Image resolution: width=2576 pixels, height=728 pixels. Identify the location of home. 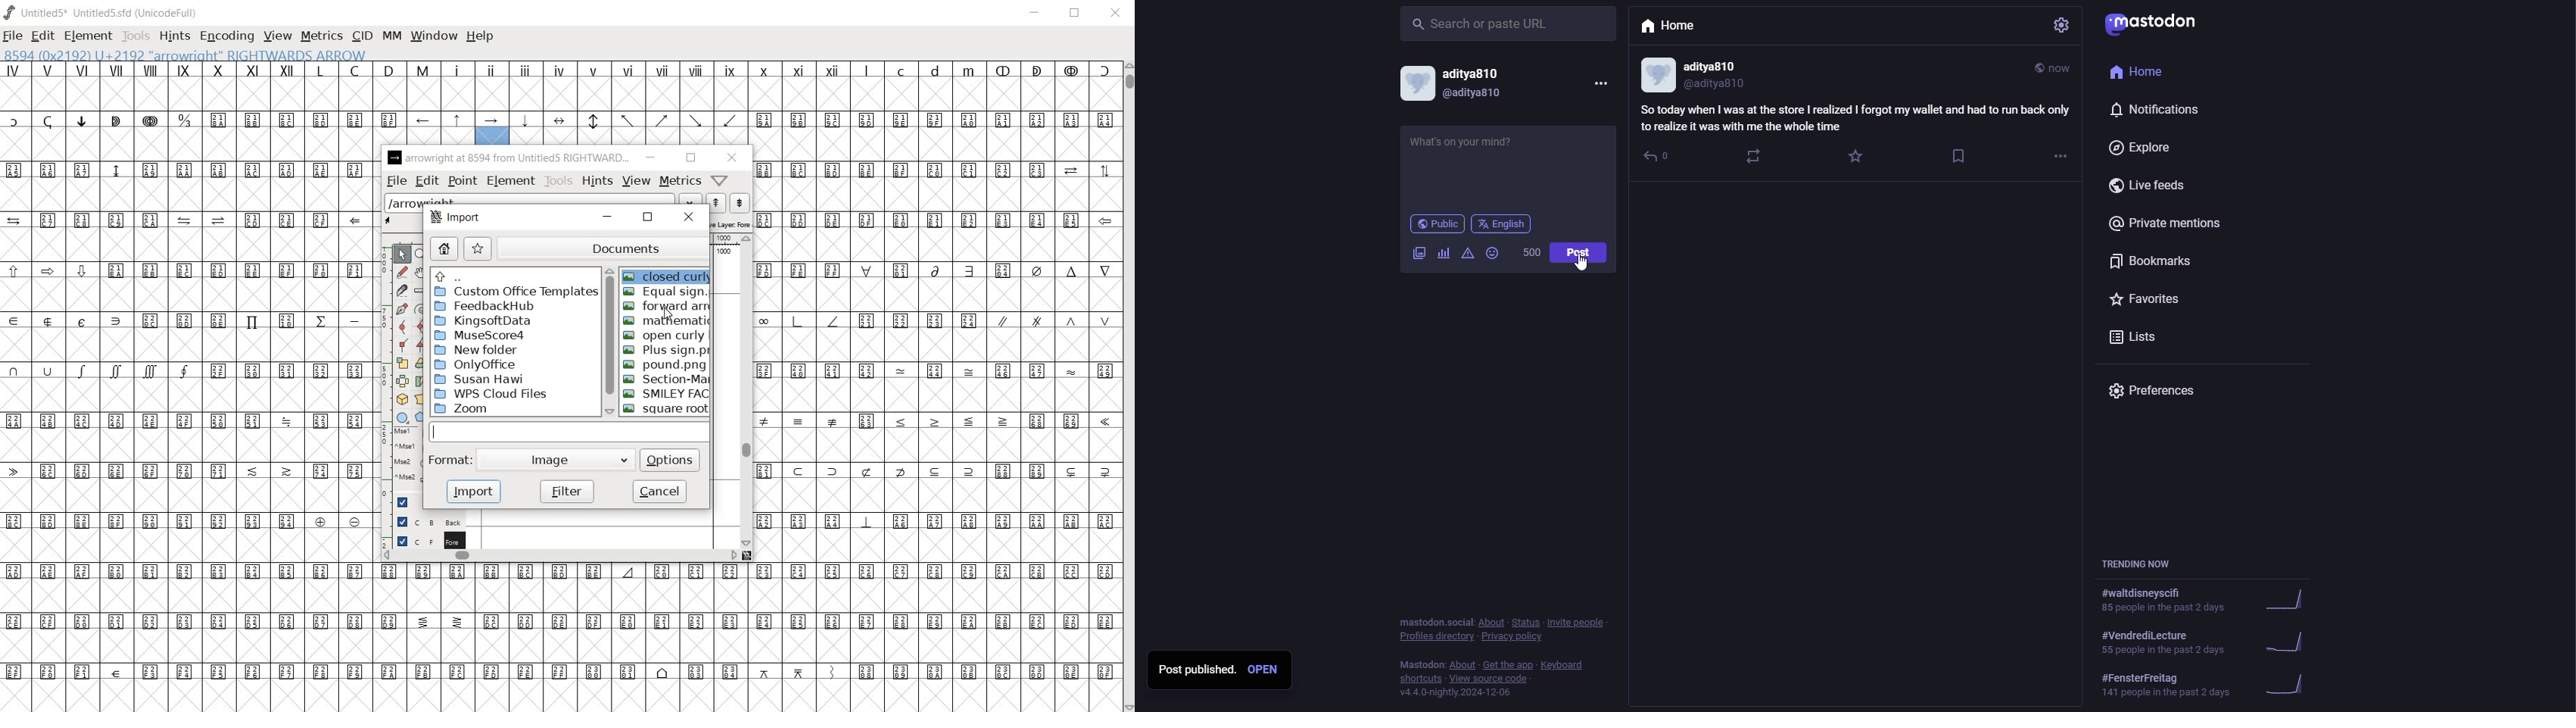
(1671, 29).